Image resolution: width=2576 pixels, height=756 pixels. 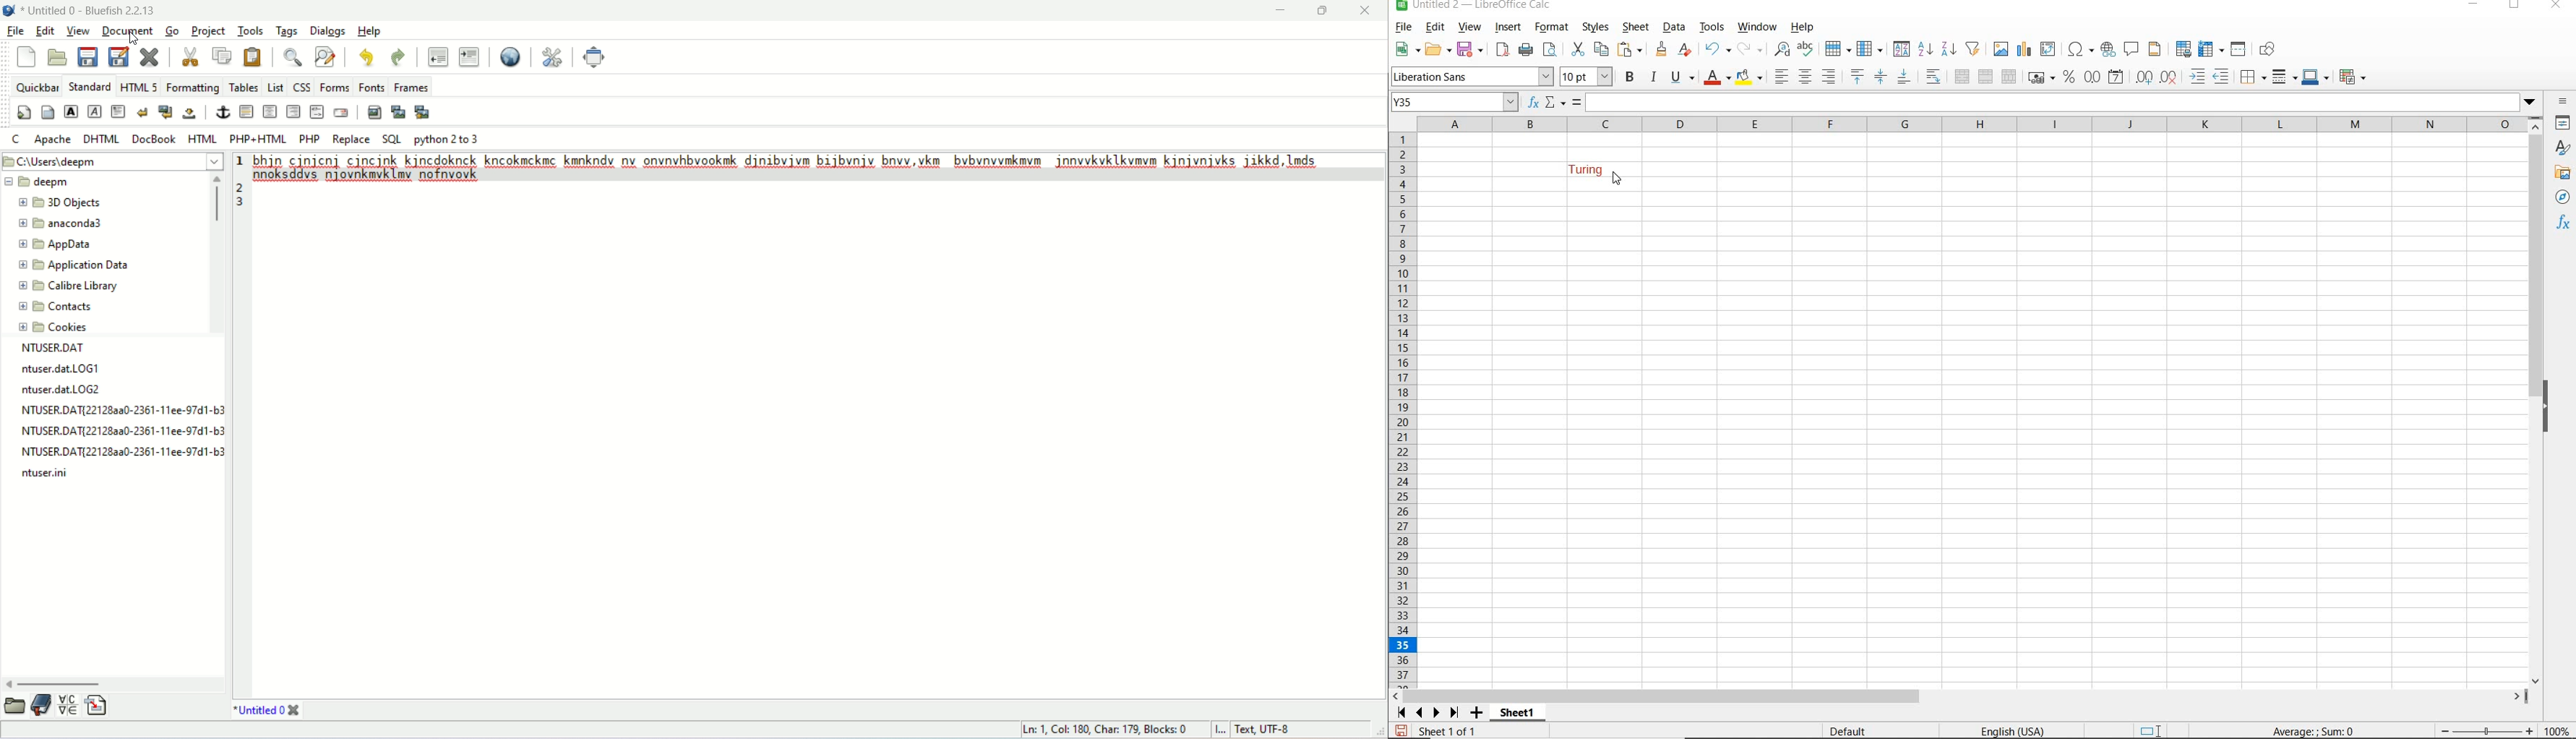 What do you see at coordinates (2144, 79) in the screenshot?
I see `ADD DECIMAL PLACE` at bounding box center [2144, 79].